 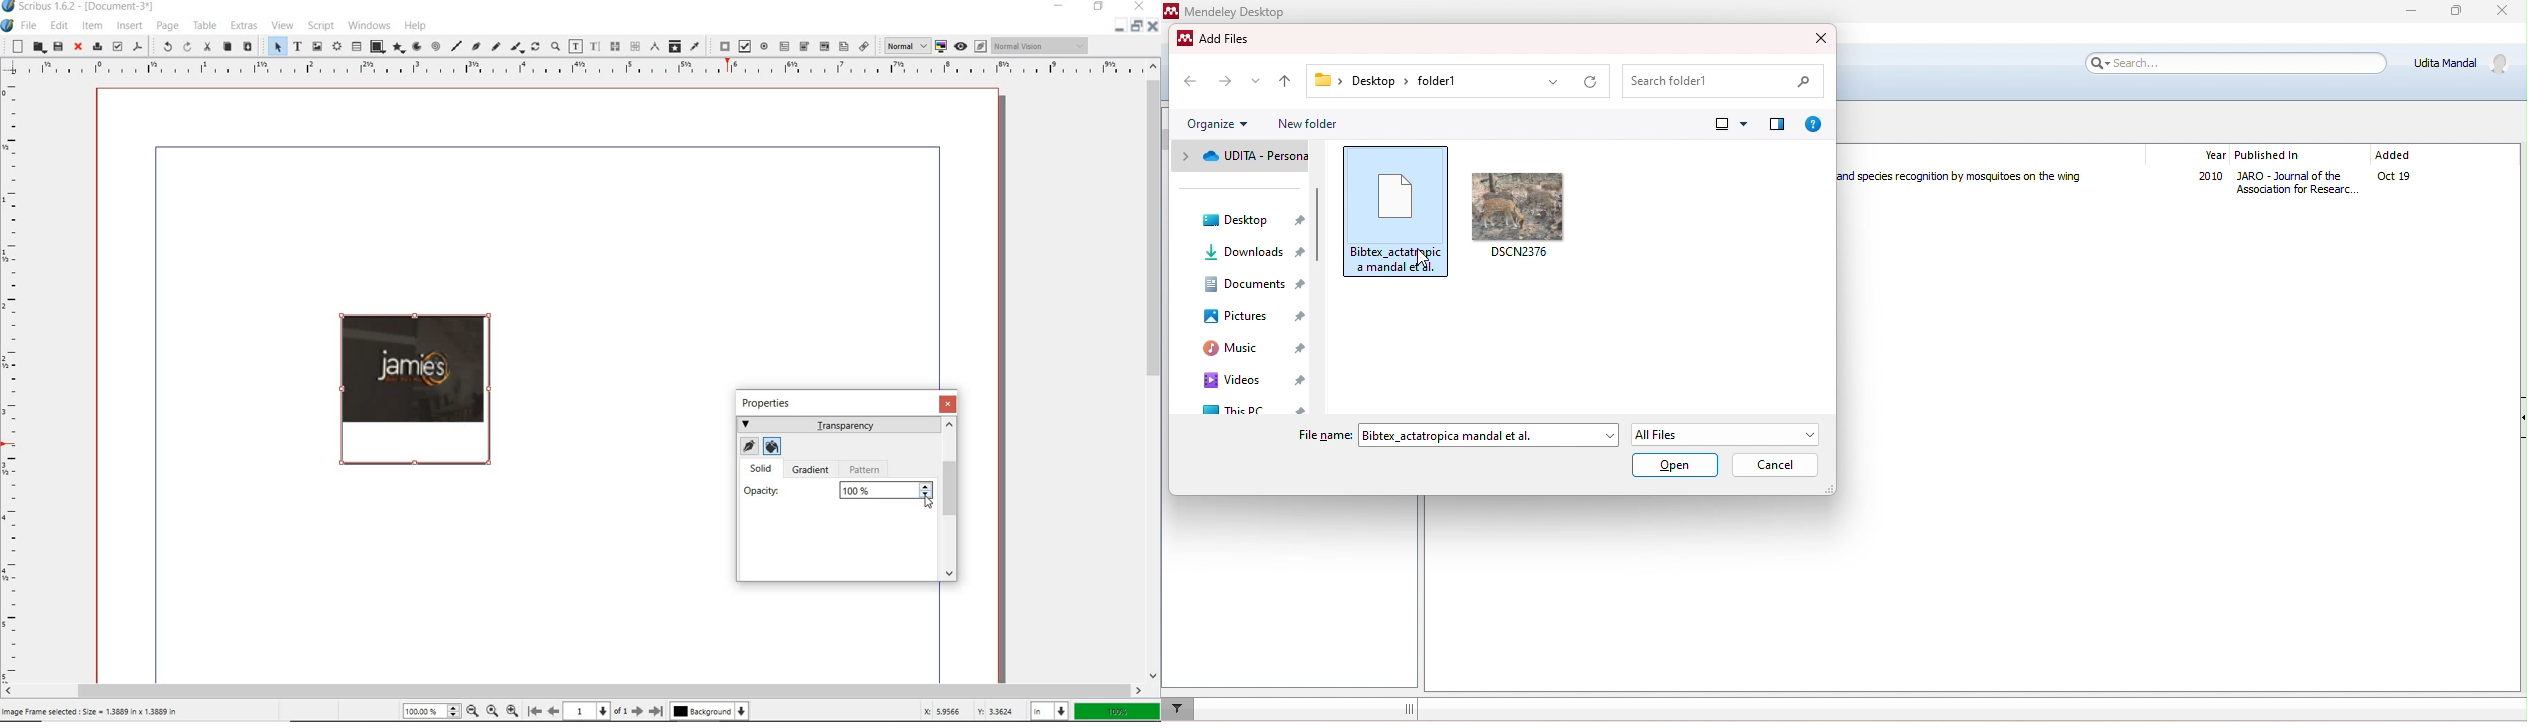 What do you see at coordinates (1776, 466) in the screenshot?
I see `cancel` at bounding box center [1776, 466].